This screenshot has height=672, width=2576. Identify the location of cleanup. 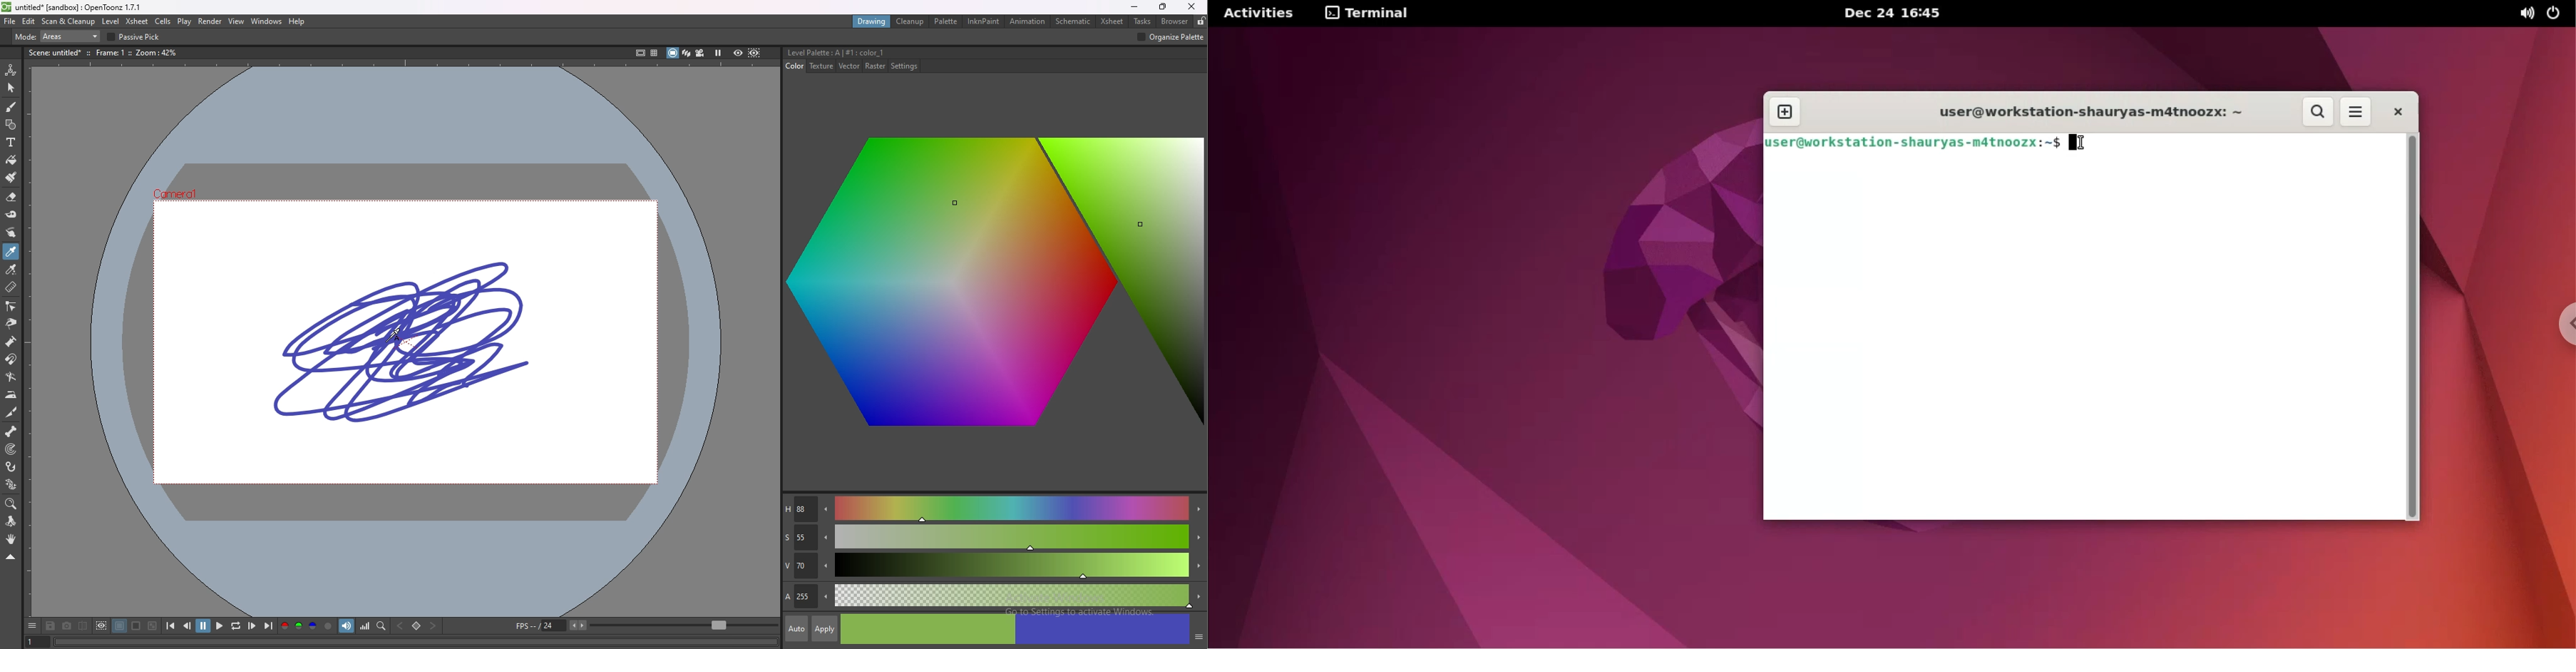
(912, 22).